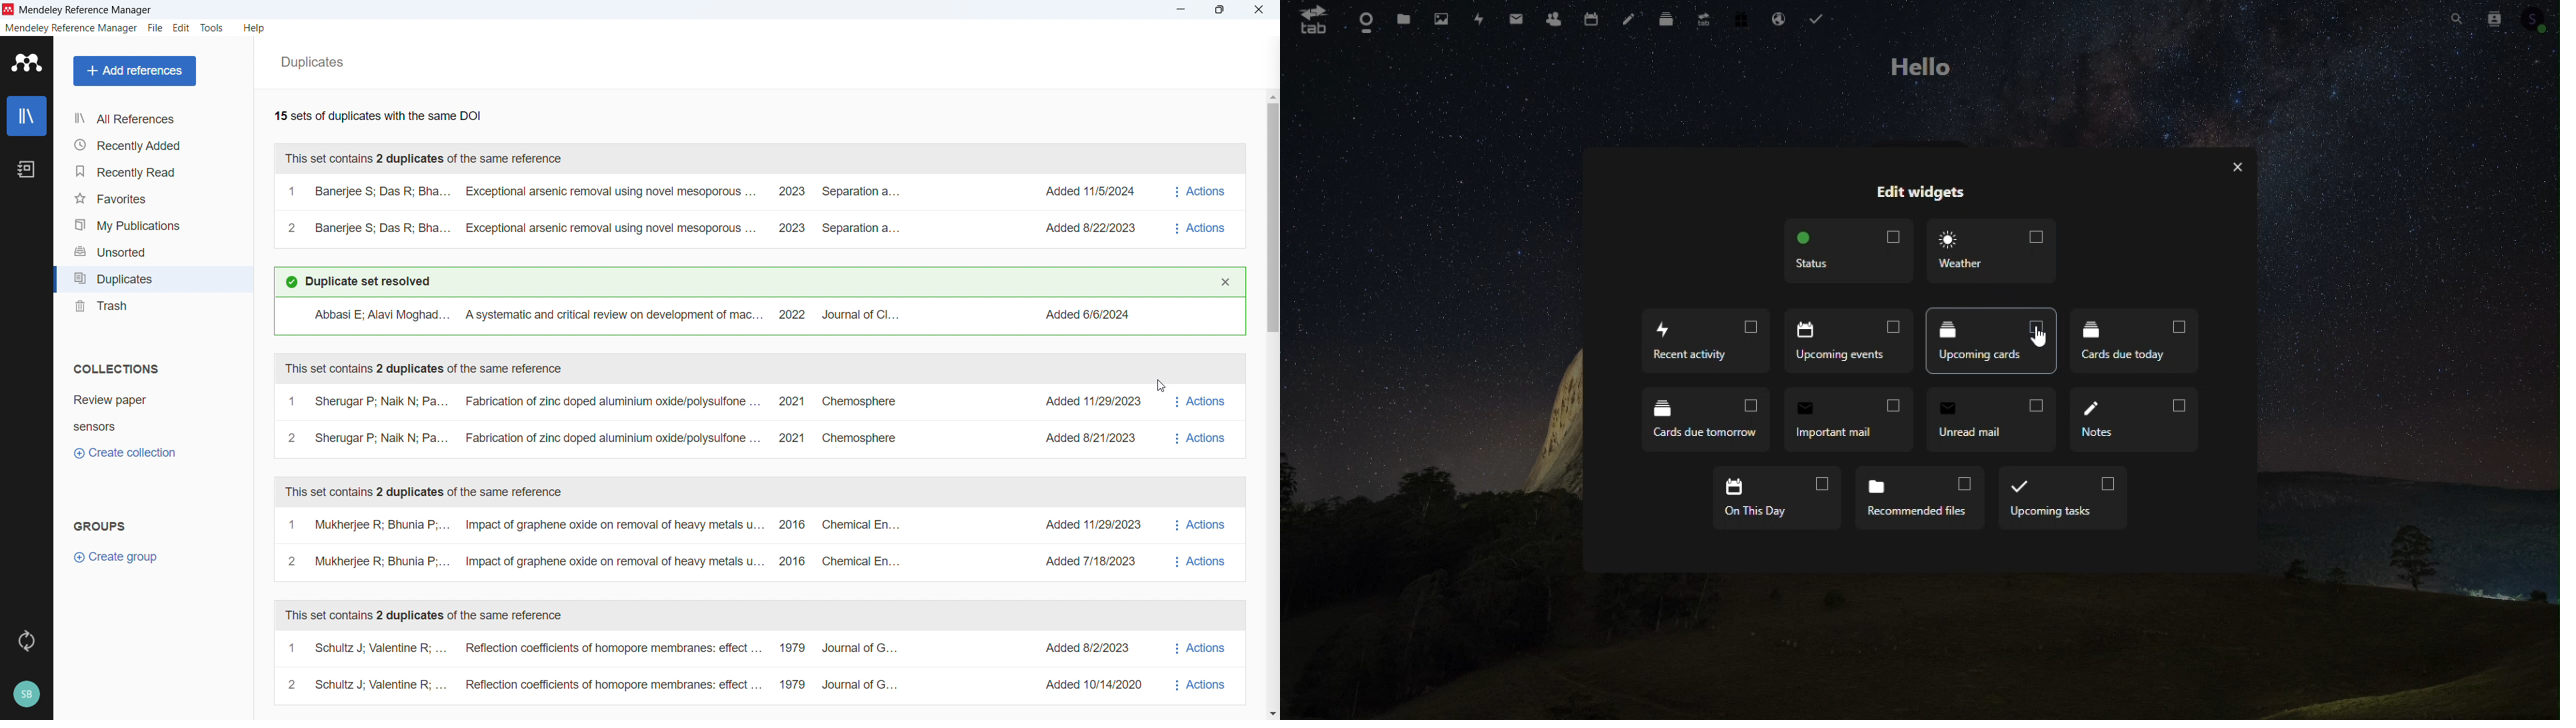 The height and width of the screenshot is (728, 2576). I want to click on notebook, so click(28, 169).